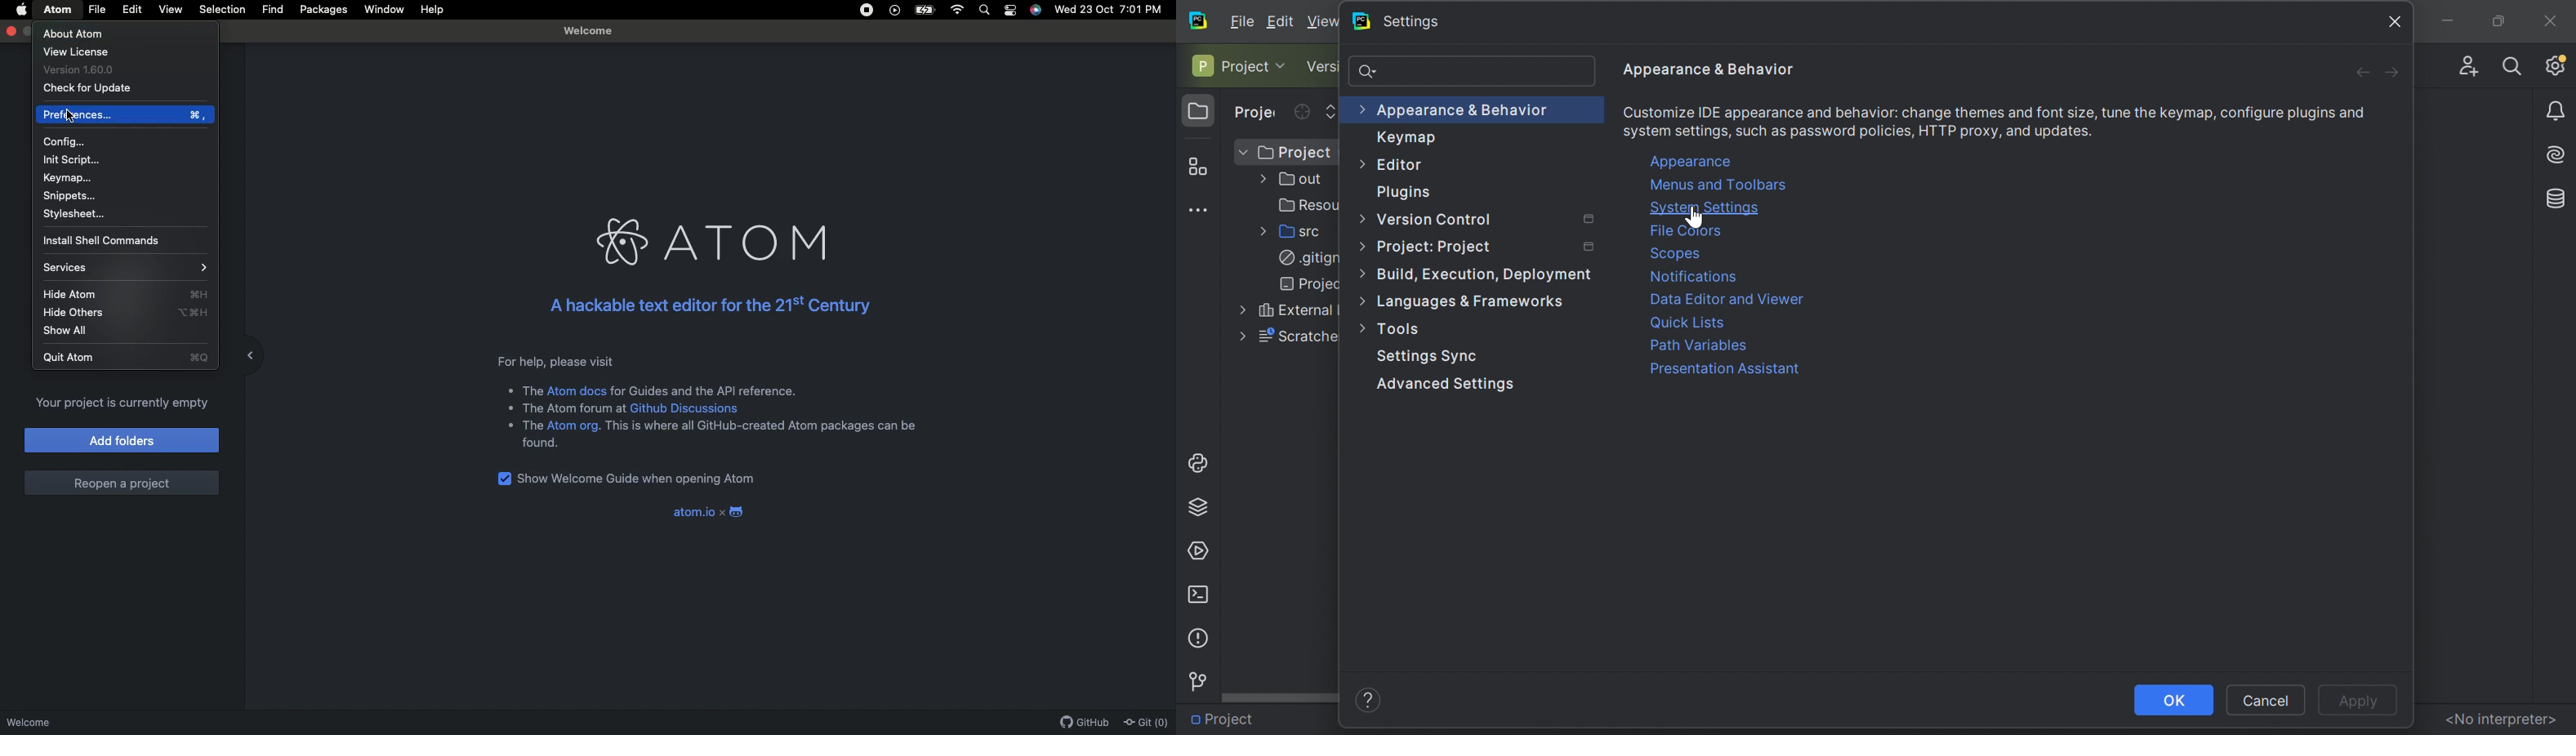 The image size is (2576, 756). What do you see at coordinates (2393, 72) in the screenshot?
I see `Forward` at bounding box center [2393, 72].